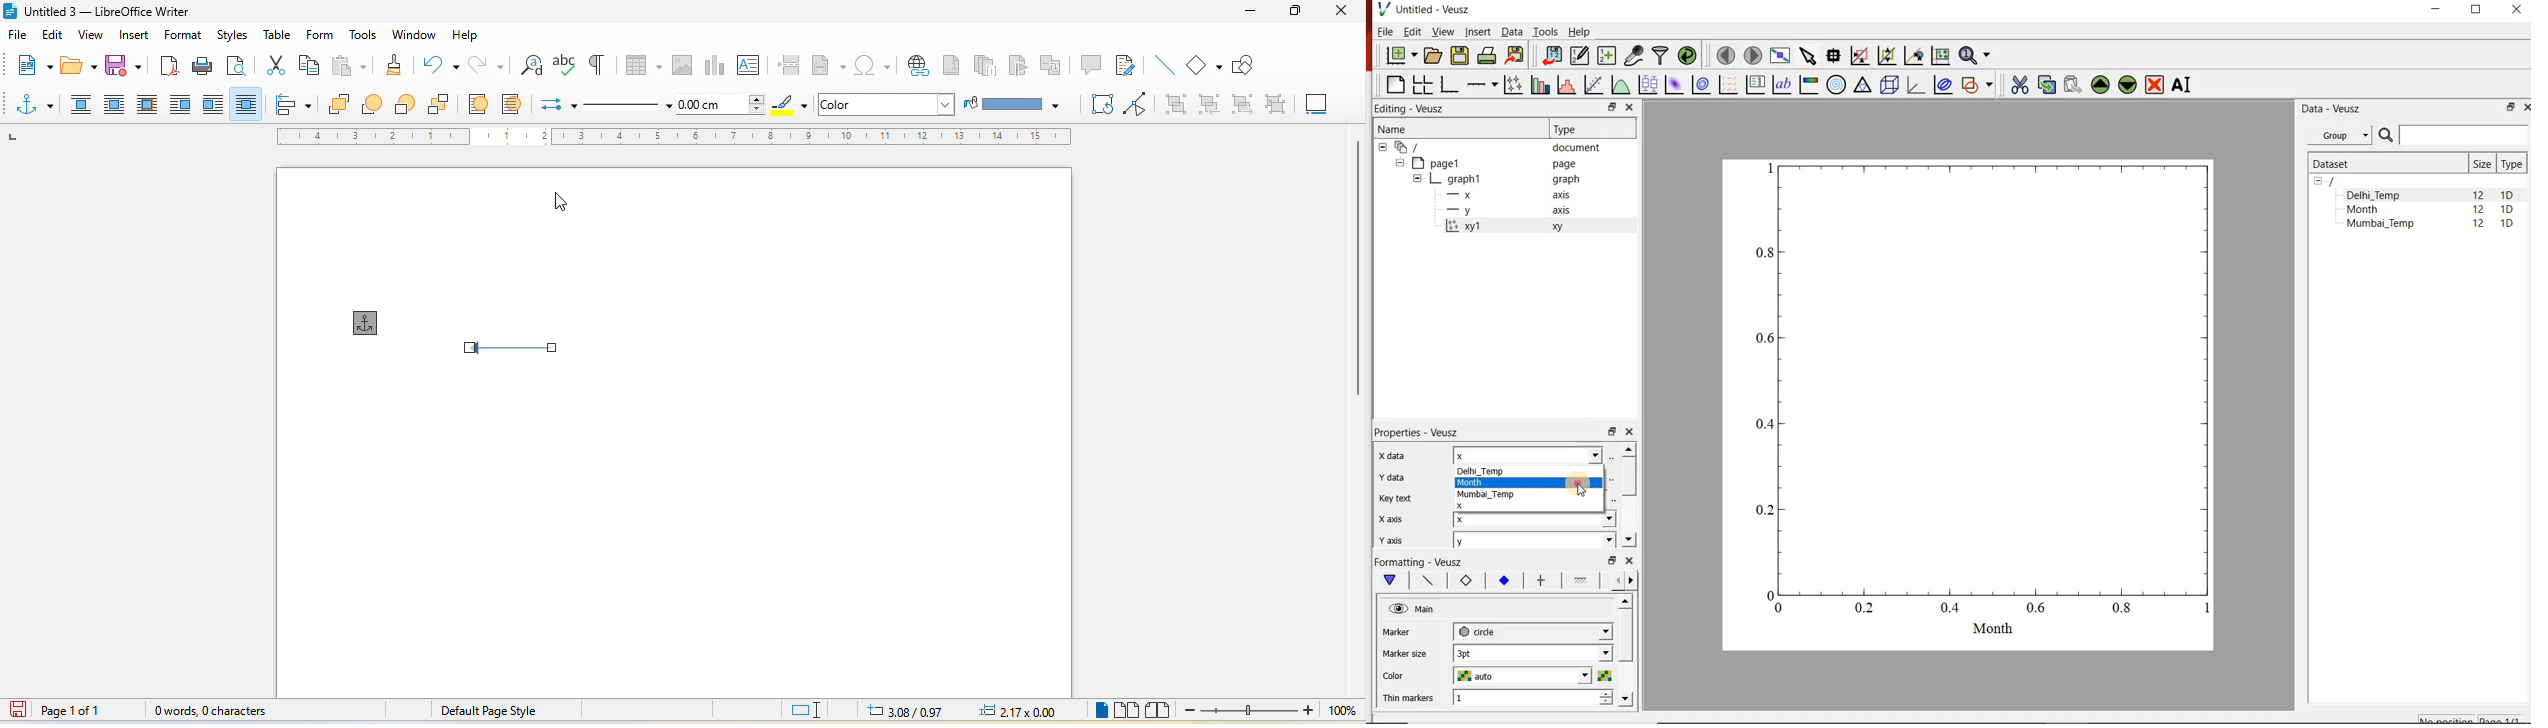 The width and height of the screenshot is (2548, 728). What do you see at coordinates (526, 351) in the screenshot?
I see `Added an arrowhead to the line` at bounding box center [526, 351].